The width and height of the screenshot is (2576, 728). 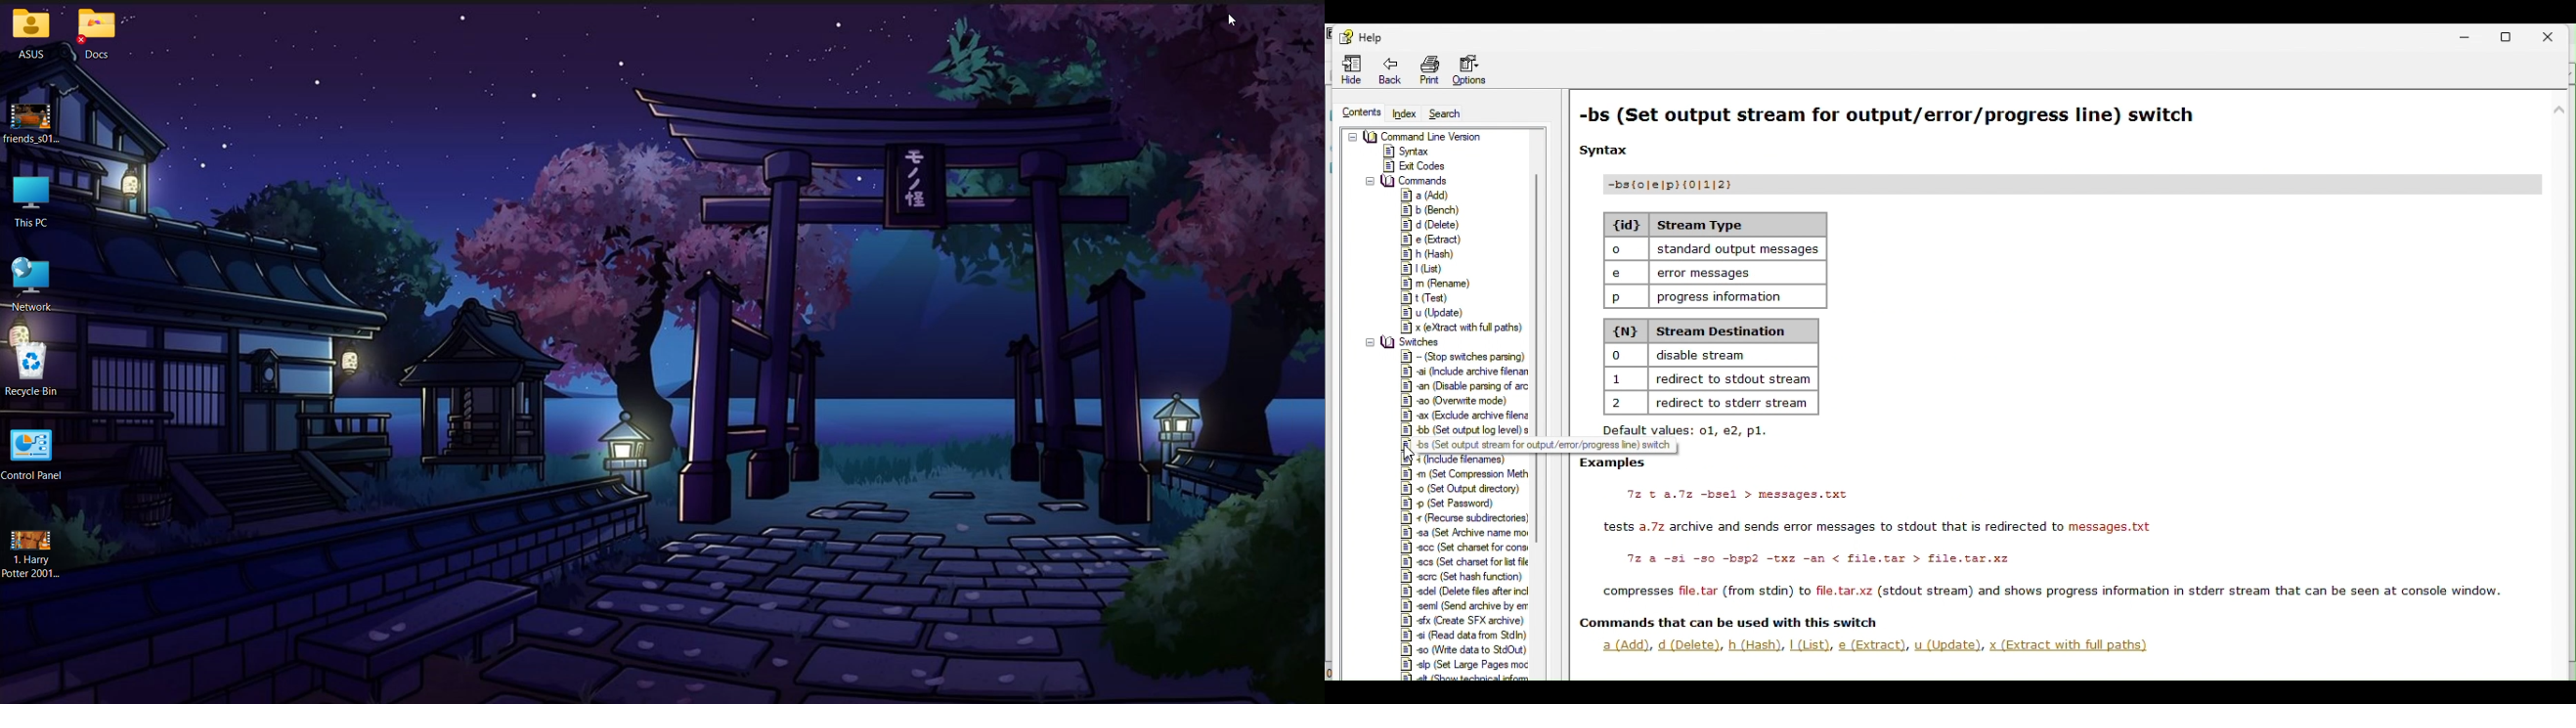 I want to click on print, so click(x=1431, y=69).